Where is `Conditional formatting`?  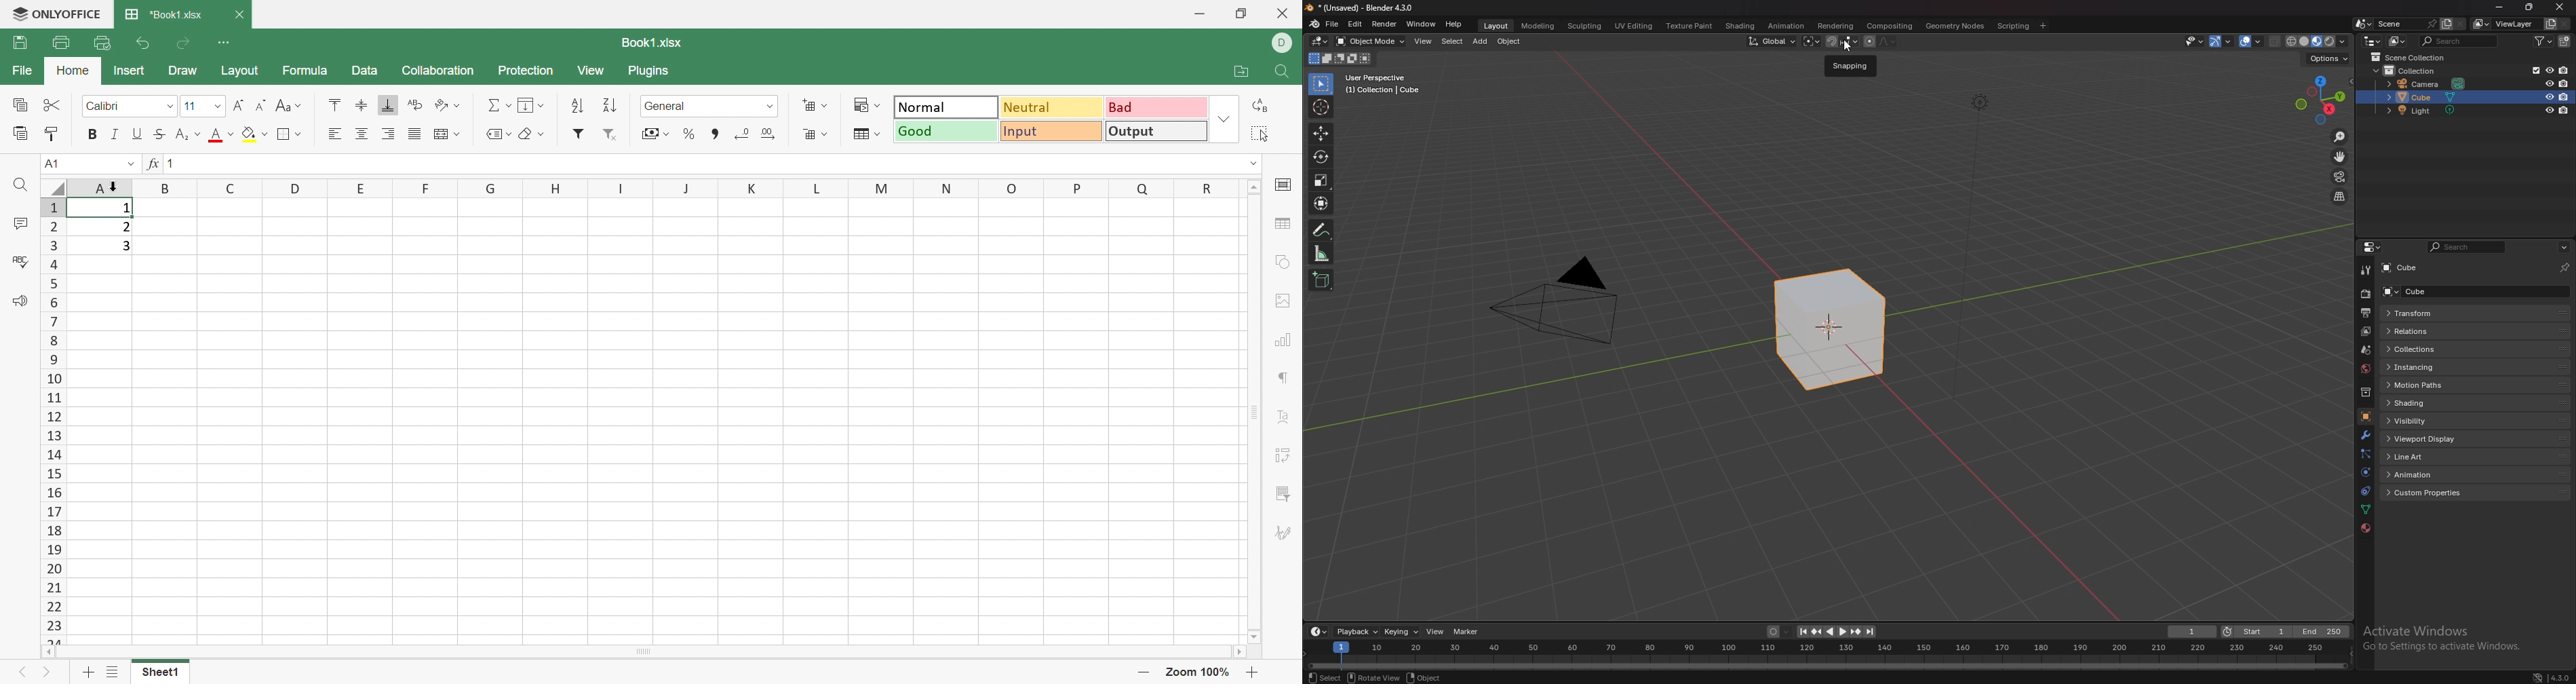 Conditional formatting is located at coordinates (865, 104).